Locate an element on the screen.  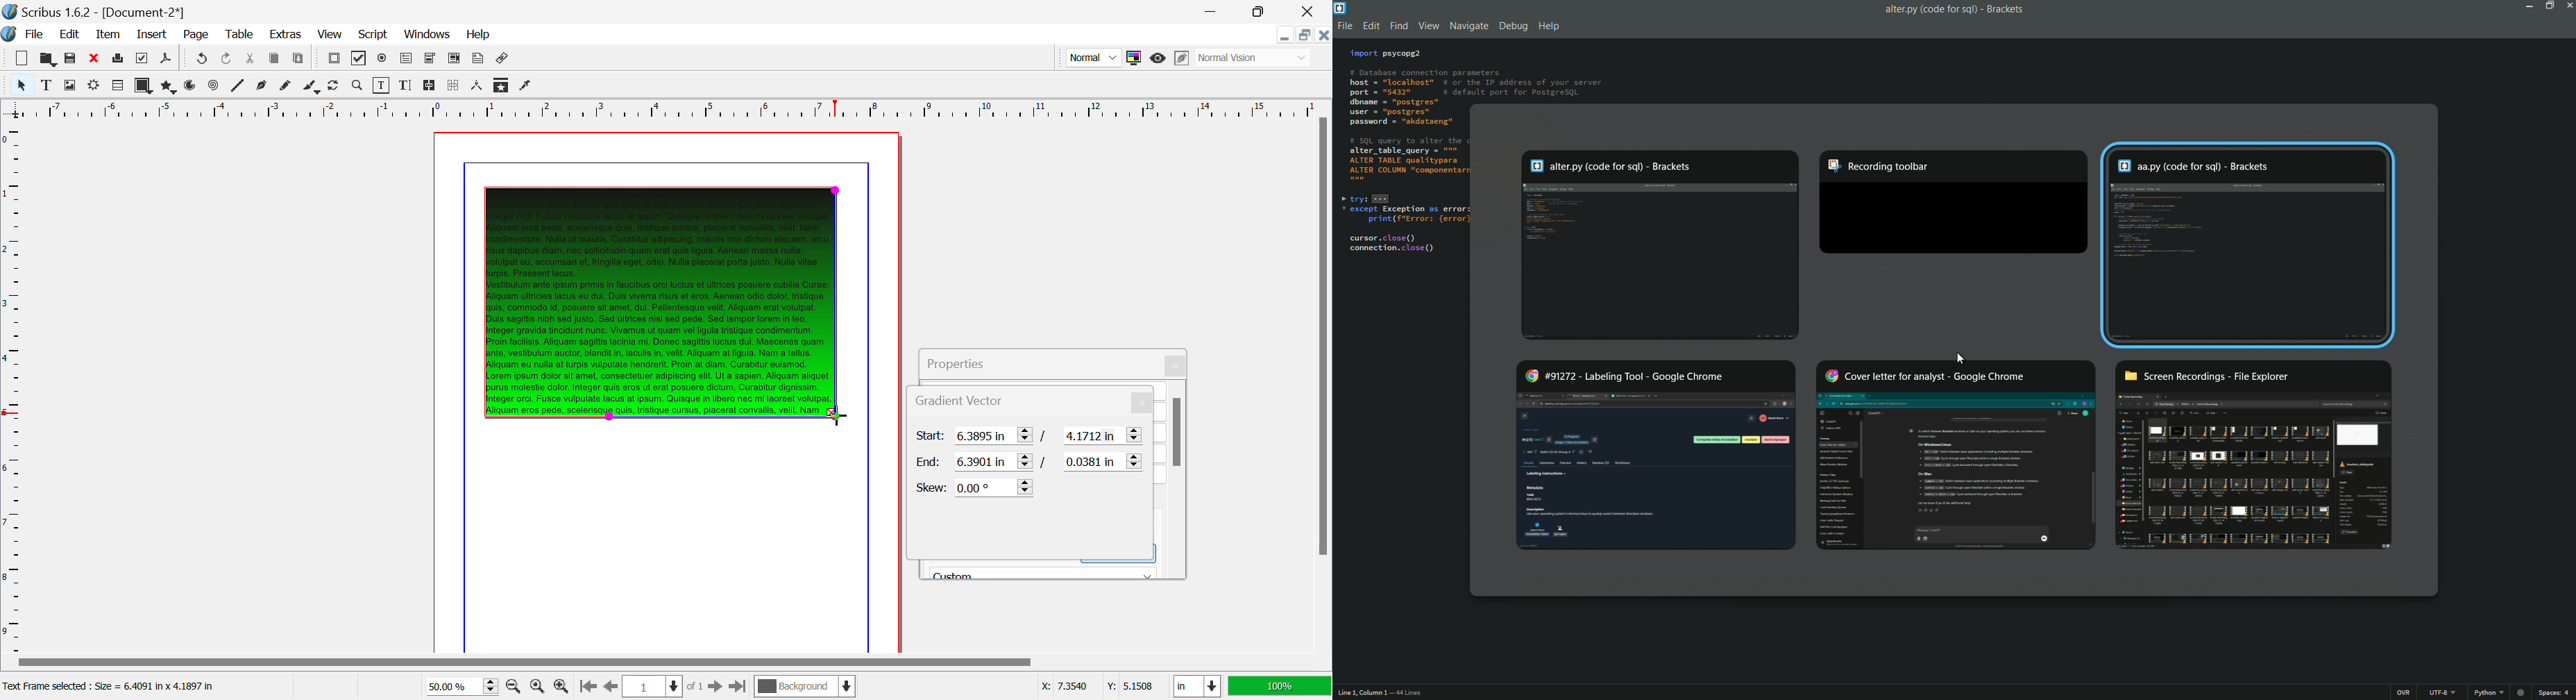
Polygons is located at coordinates (167, 86).